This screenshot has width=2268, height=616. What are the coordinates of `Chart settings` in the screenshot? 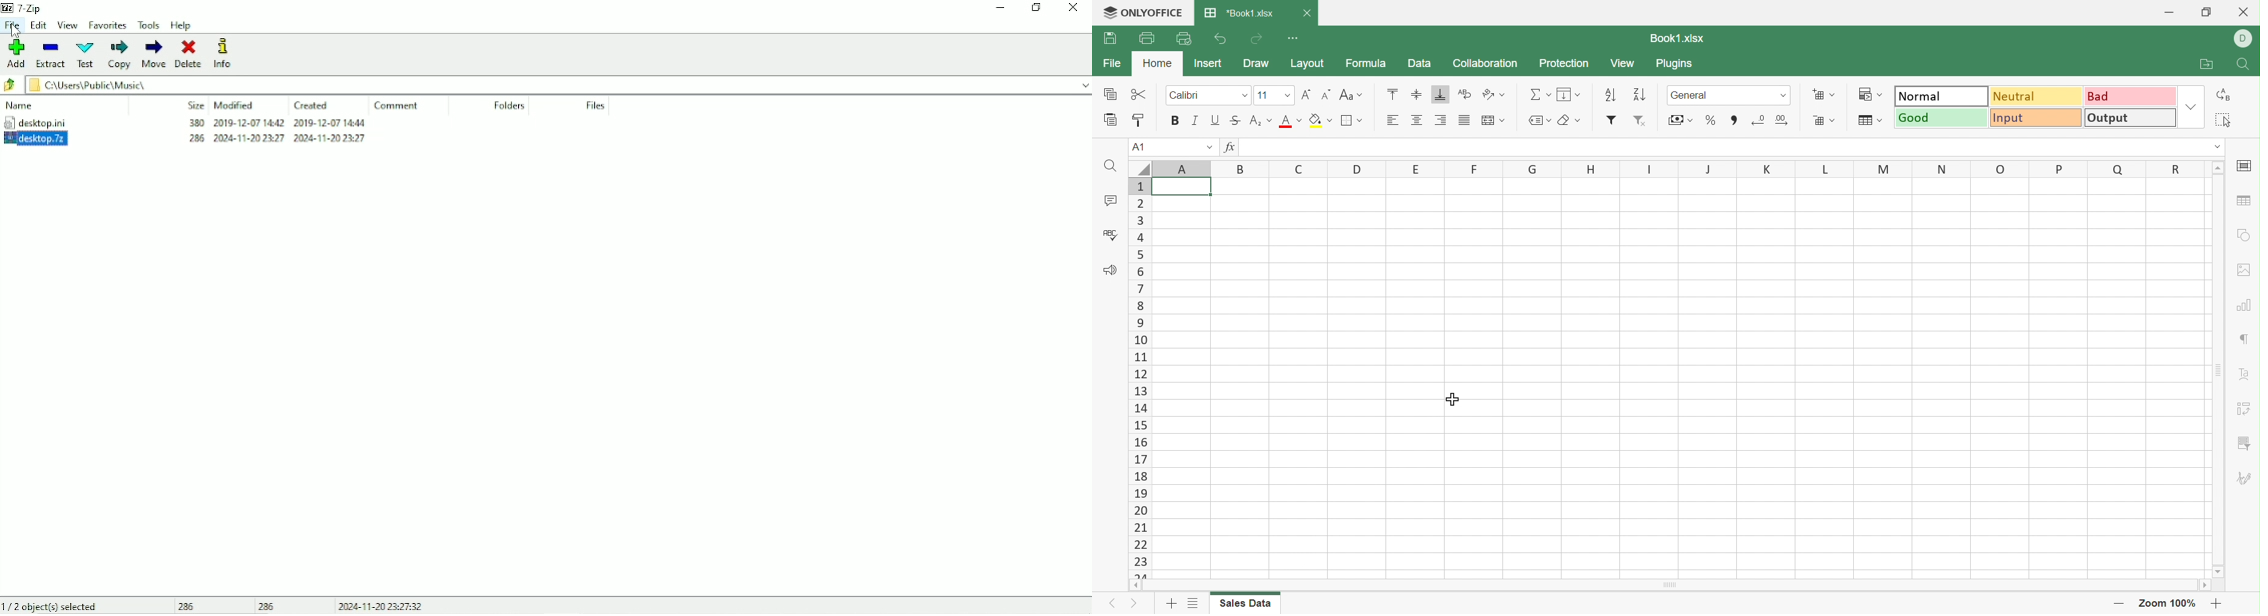 It's located at (2245, 306).